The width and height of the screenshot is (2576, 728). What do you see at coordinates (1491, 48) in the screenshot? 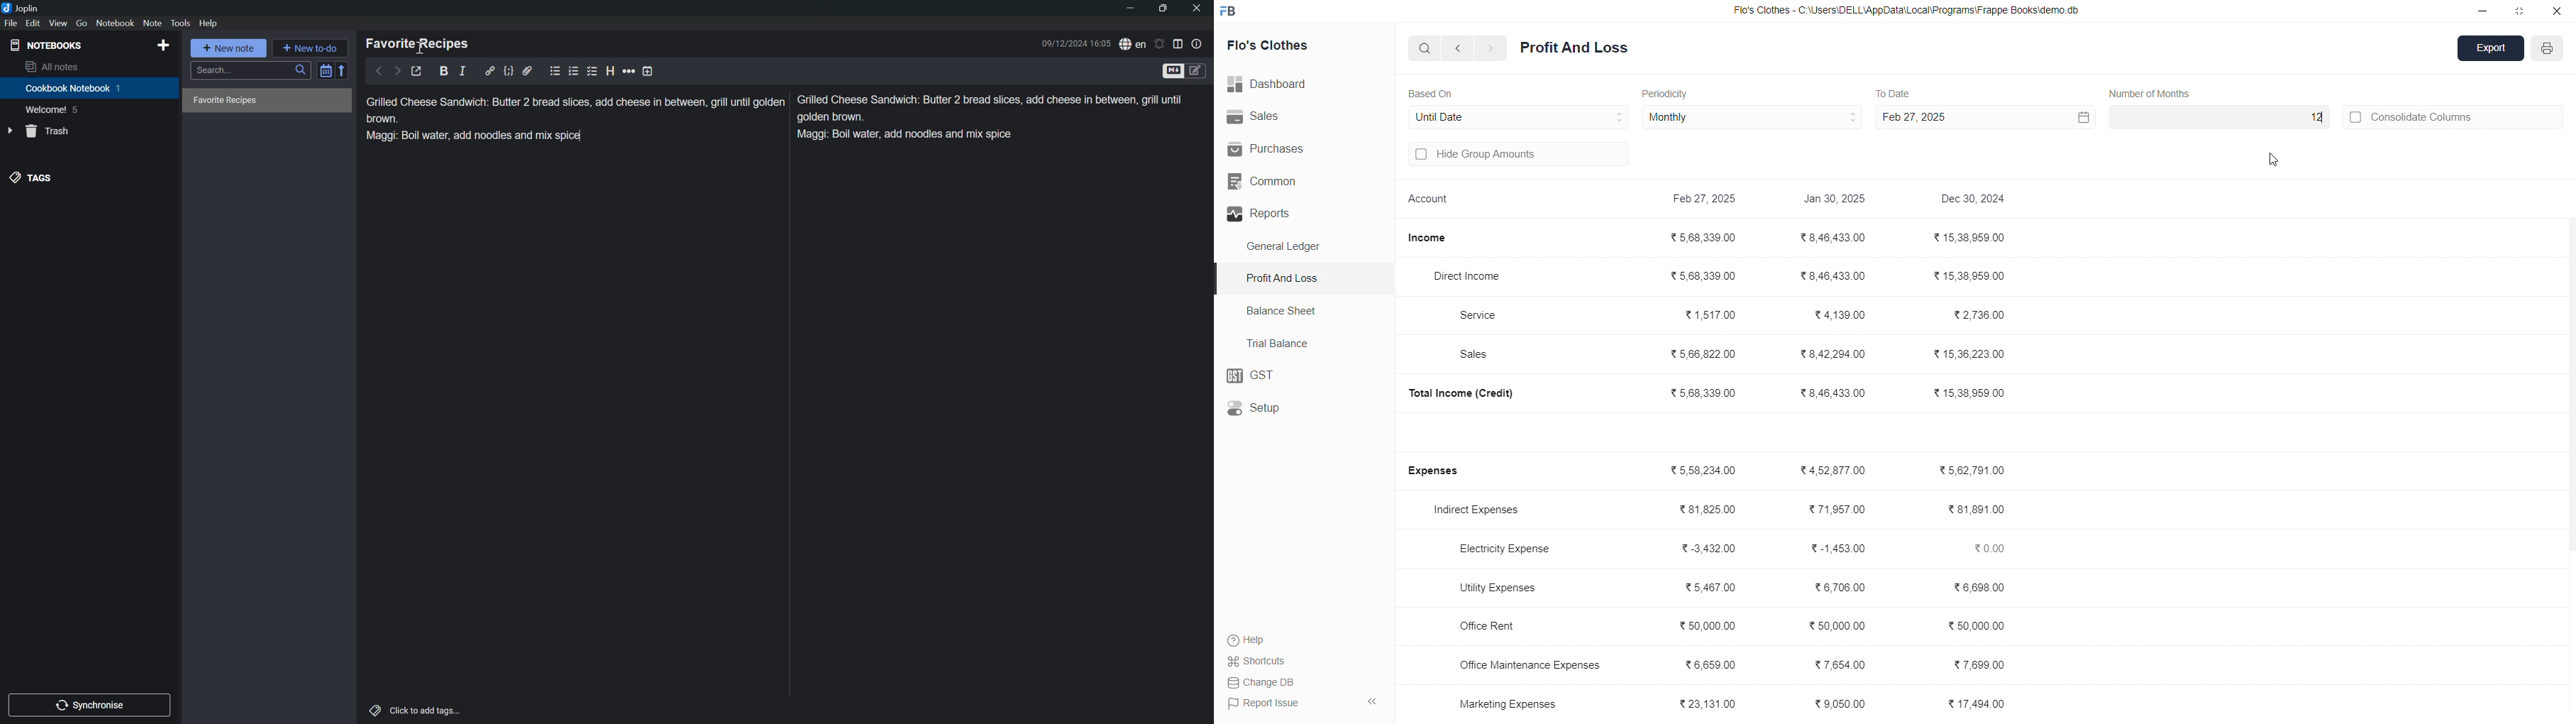
I see `navigate forward` at bounding box center [1491, 48].